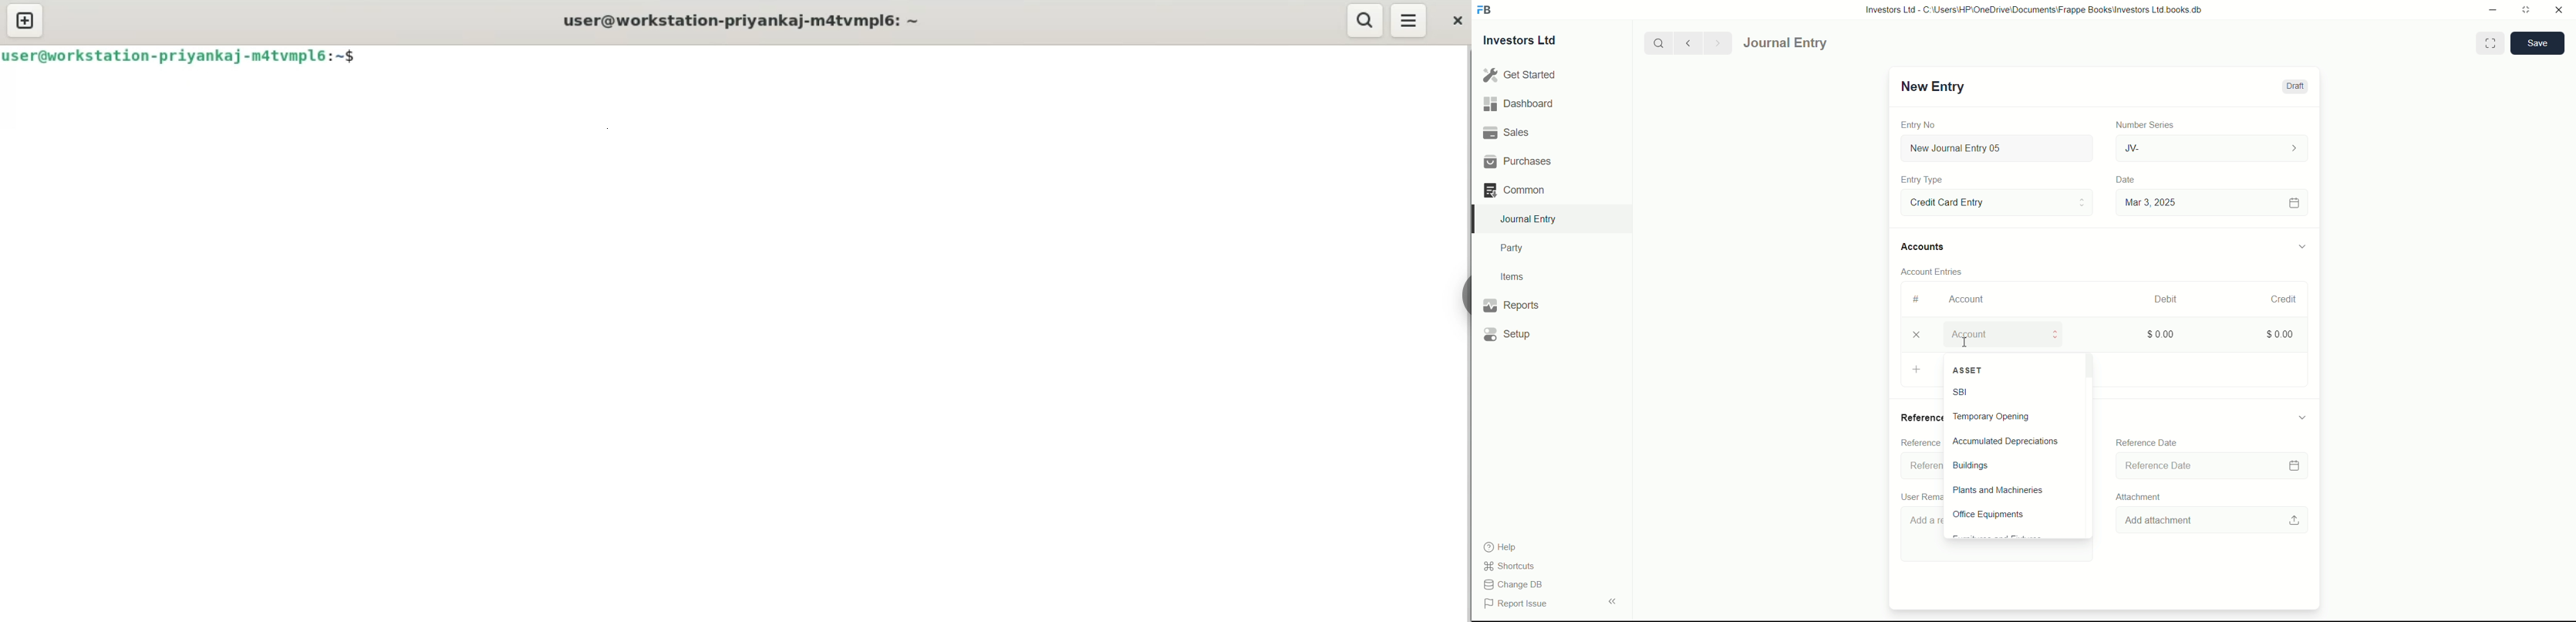 The width and height of the screenshot is (2576, 644). What do you see at coordinates (1920, 496) in the screenshot?
I see `User Remark` at bounding box center [1920, 496].